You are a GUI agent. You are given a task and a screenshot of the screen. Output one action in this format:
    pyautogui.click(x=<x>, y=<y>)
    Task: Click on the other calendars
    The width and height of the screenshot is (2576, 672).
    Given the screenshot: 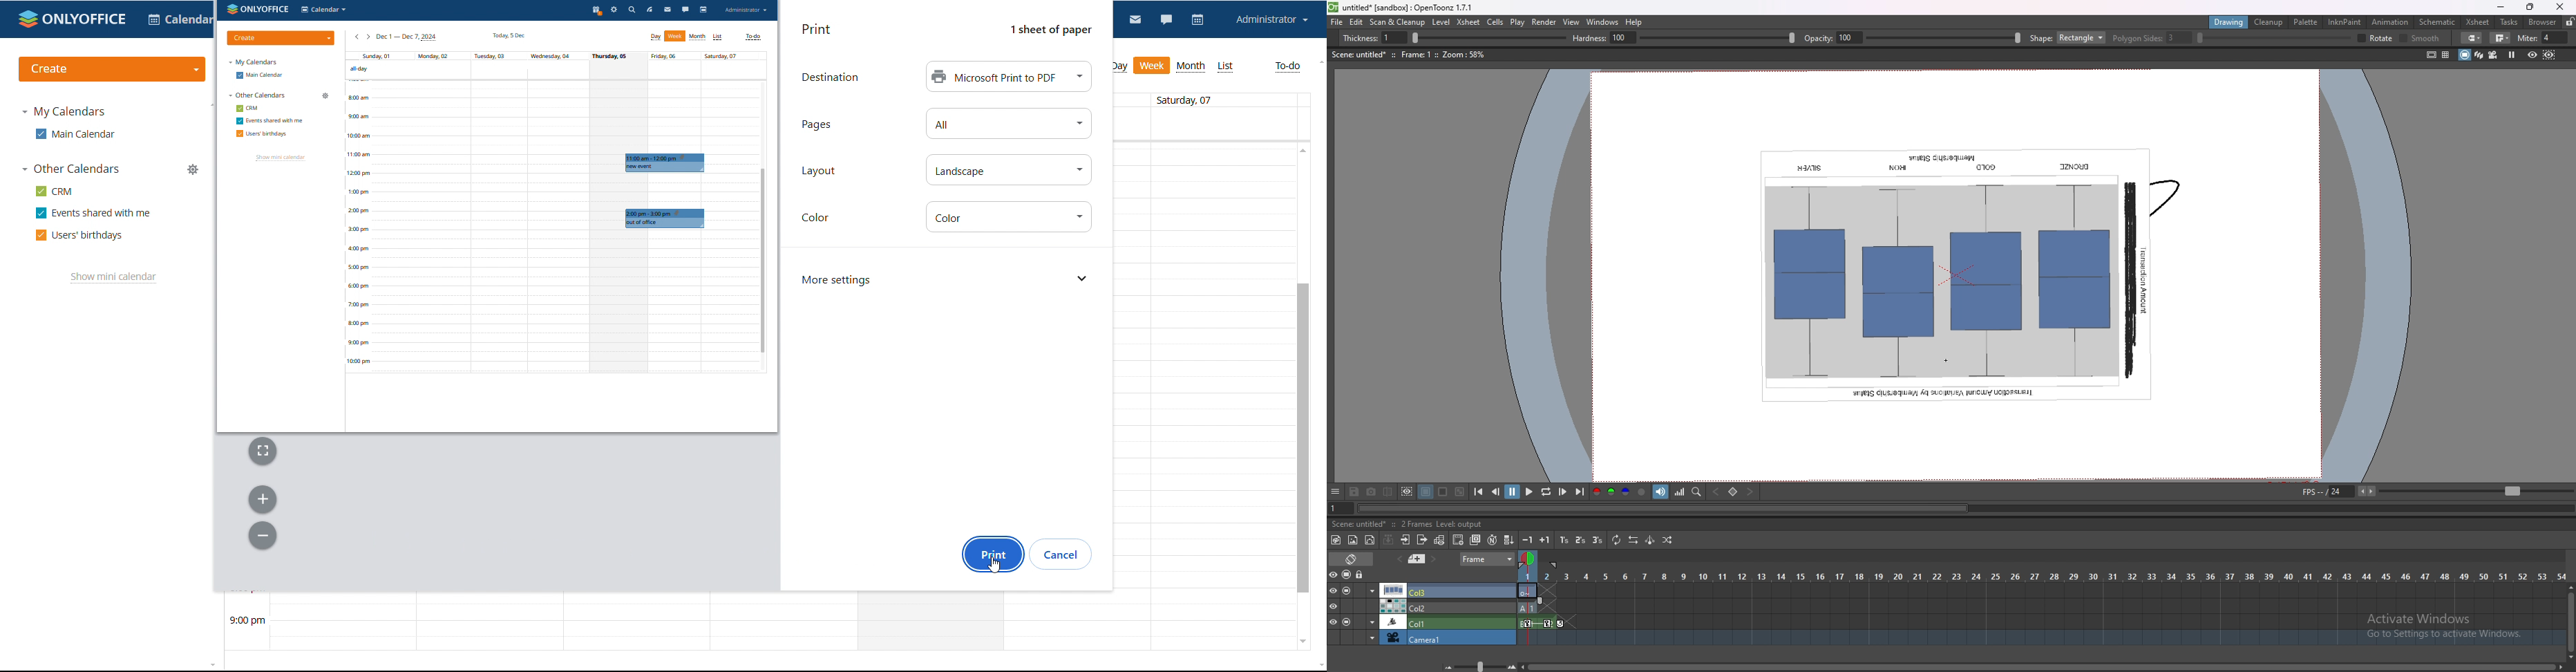 What is the action you would take?
    pyautogui.click(x=70, y=169)
    